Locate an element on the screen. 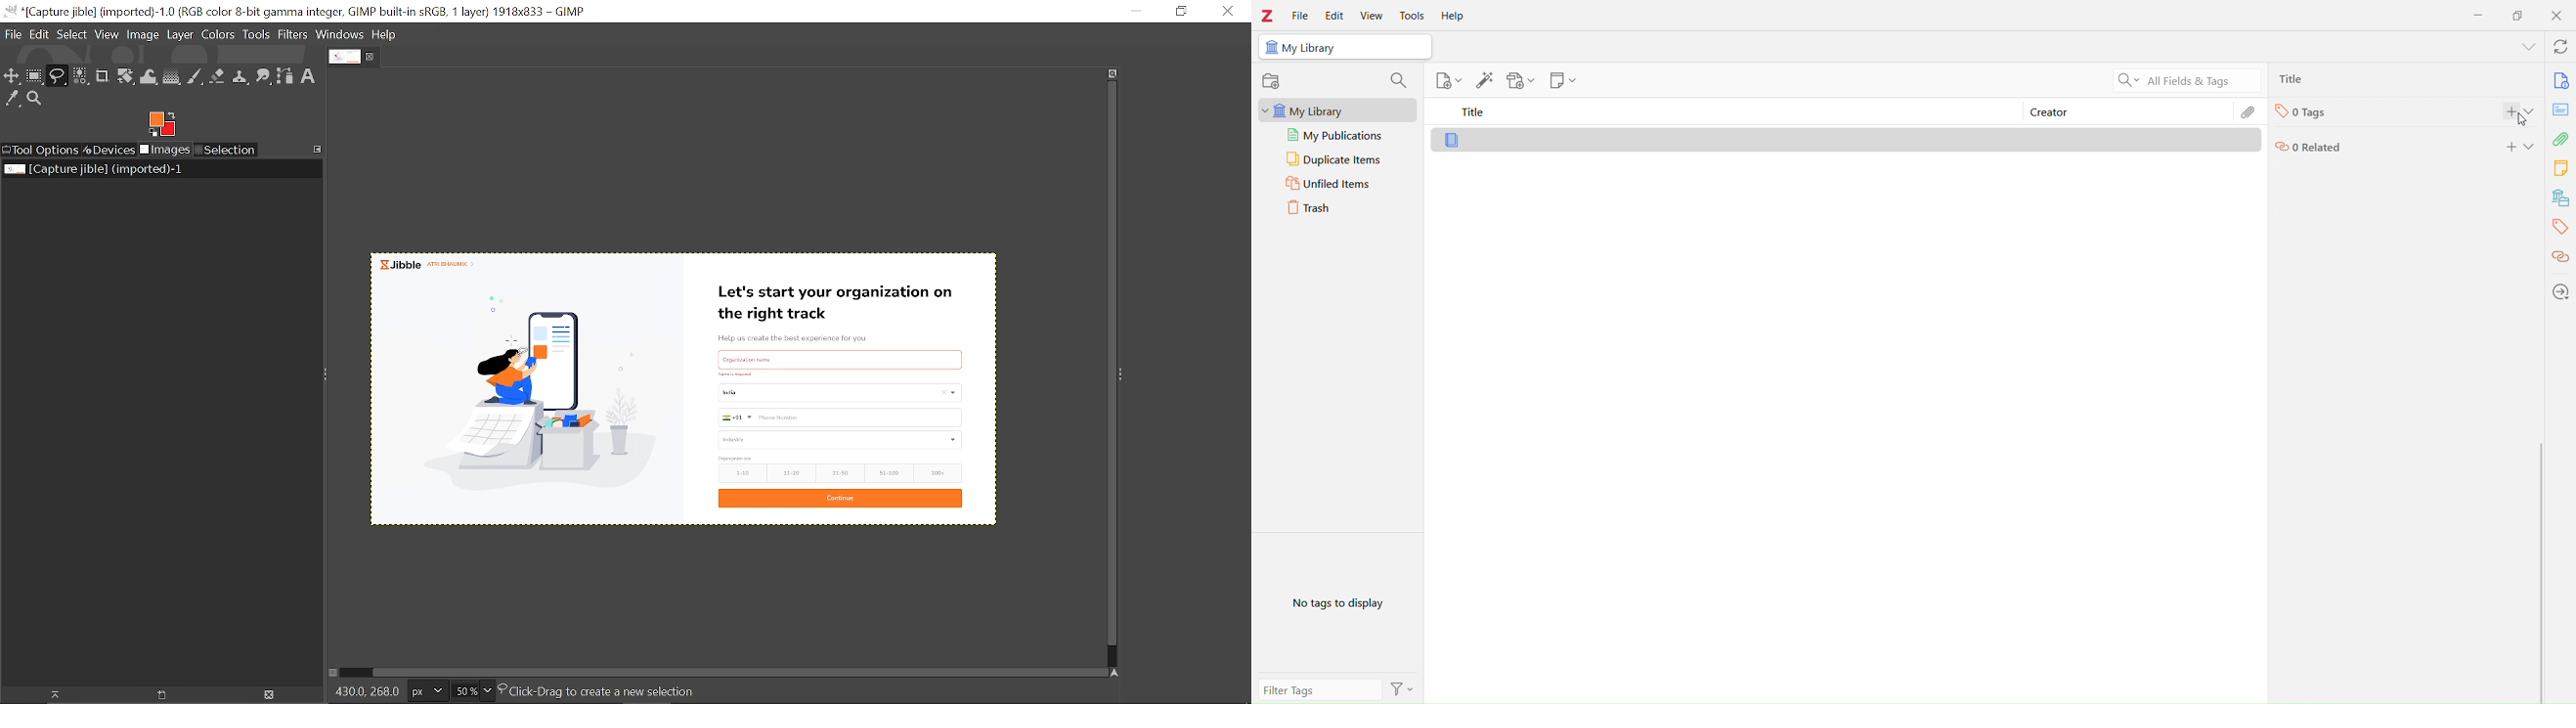 This screenshot has width=2576, height=728. Trash is located at coordinates (1308, 207).